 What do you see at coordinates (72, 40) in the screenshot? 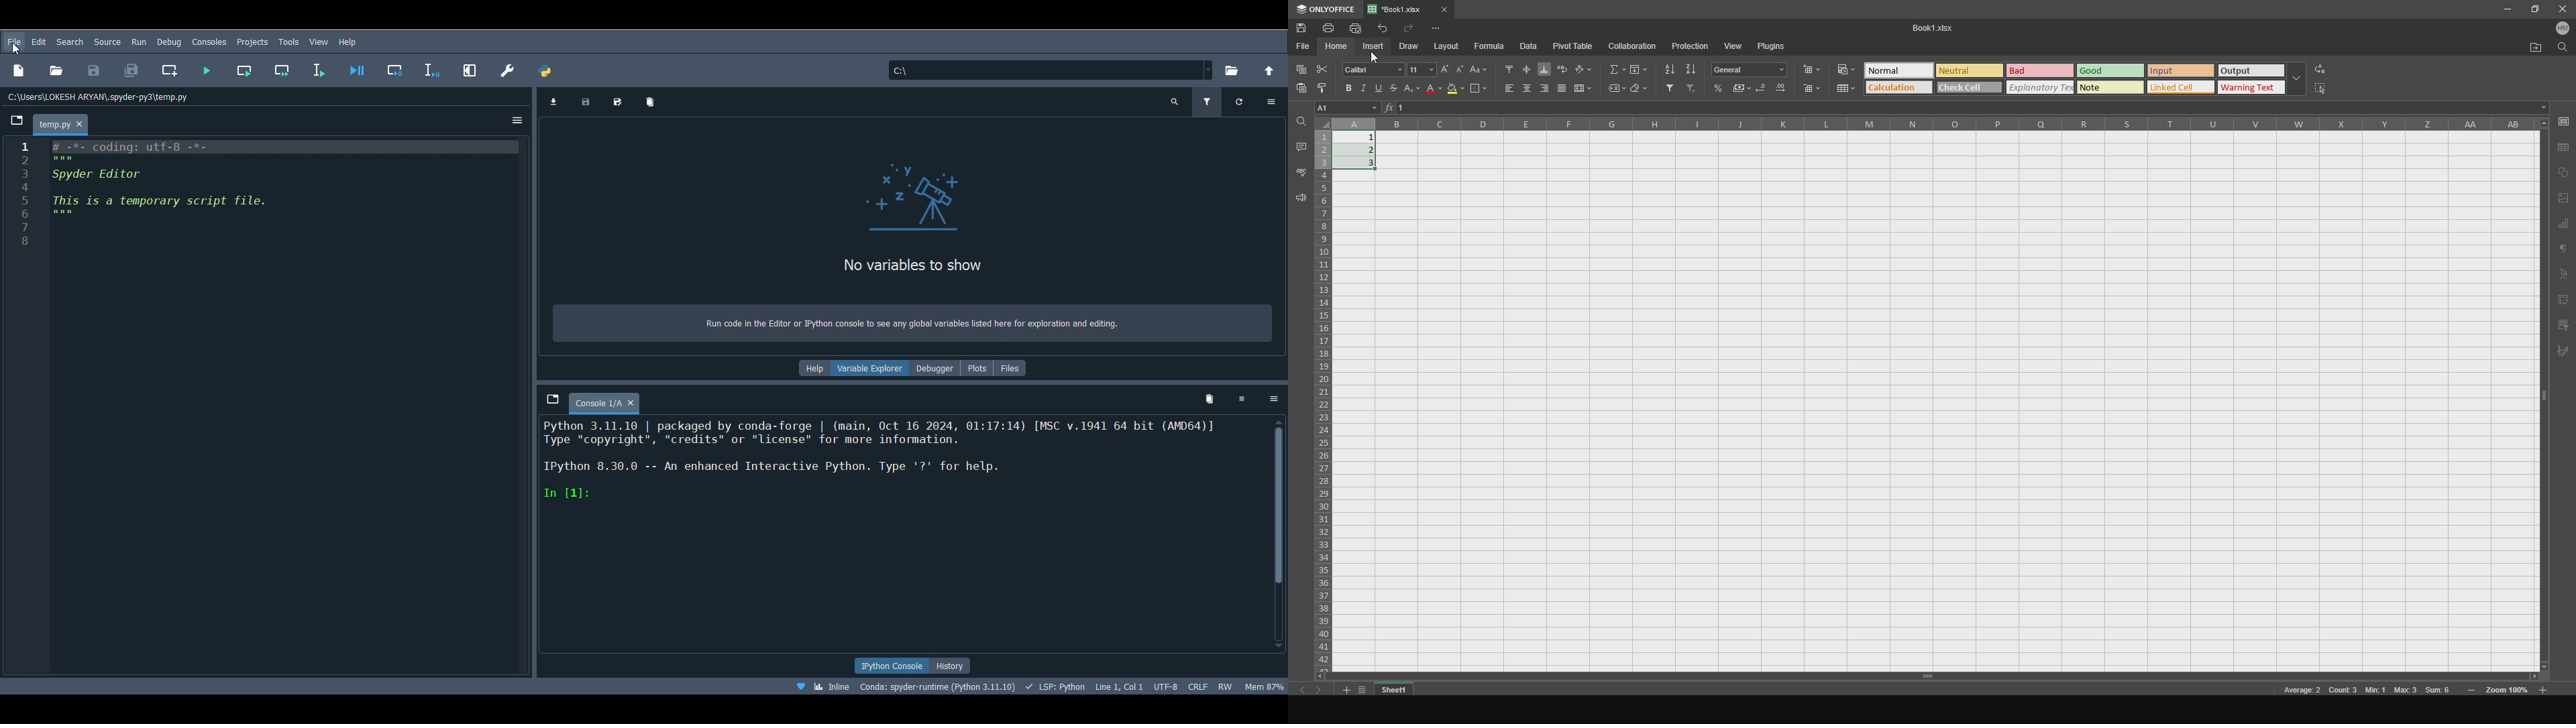
I see `Search` at bounding box center [72, 40].